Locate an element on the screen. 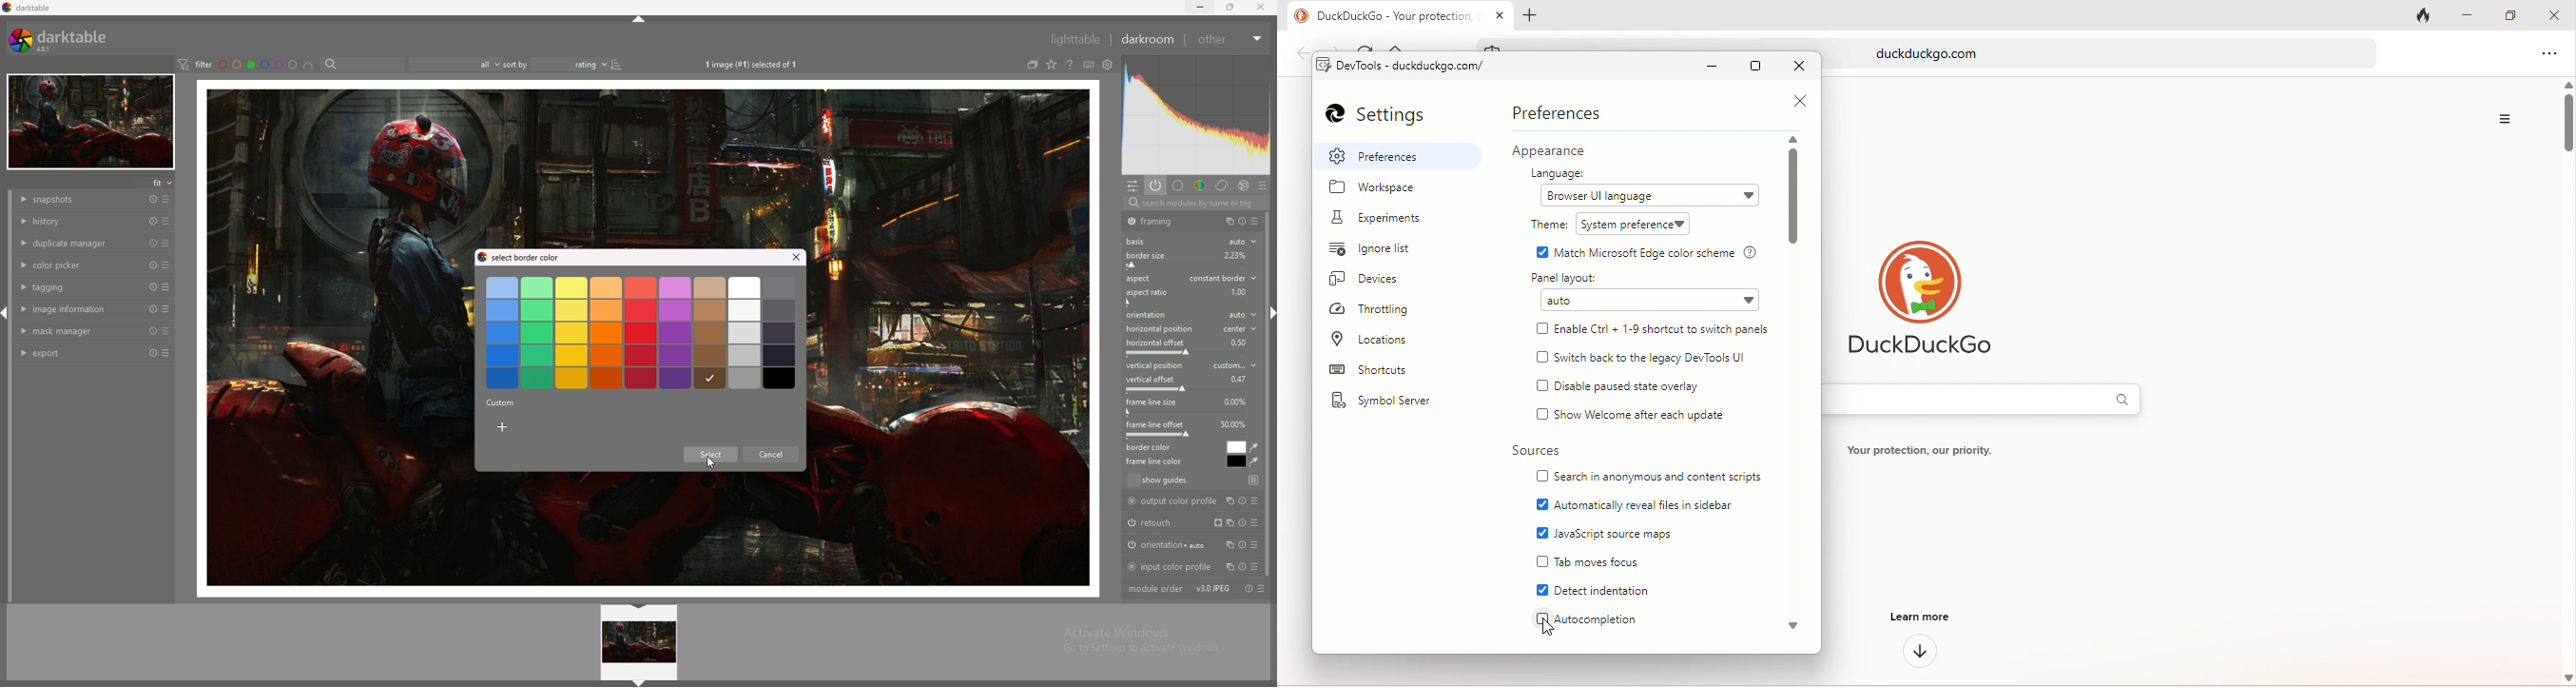 The image size is (2576, 700). scroll bar is located at coordinates (1269, 395).